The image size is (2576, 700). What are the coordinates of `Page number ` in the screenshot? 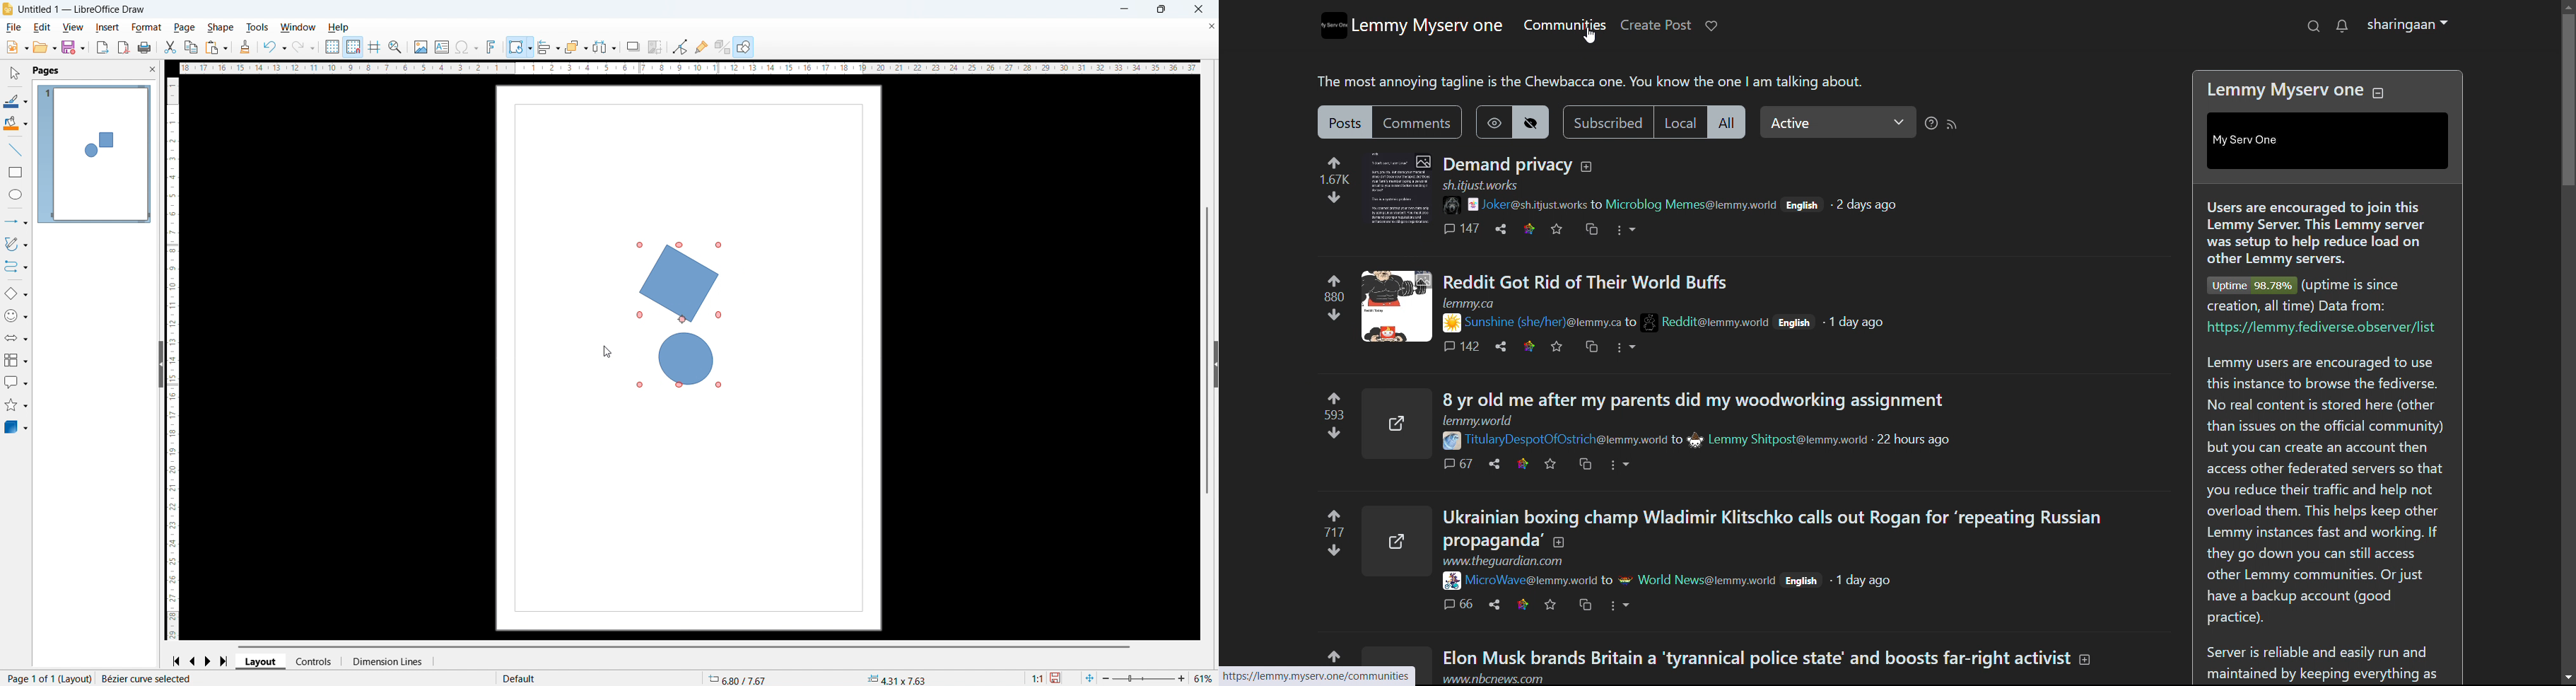 It's located at (48, 678).